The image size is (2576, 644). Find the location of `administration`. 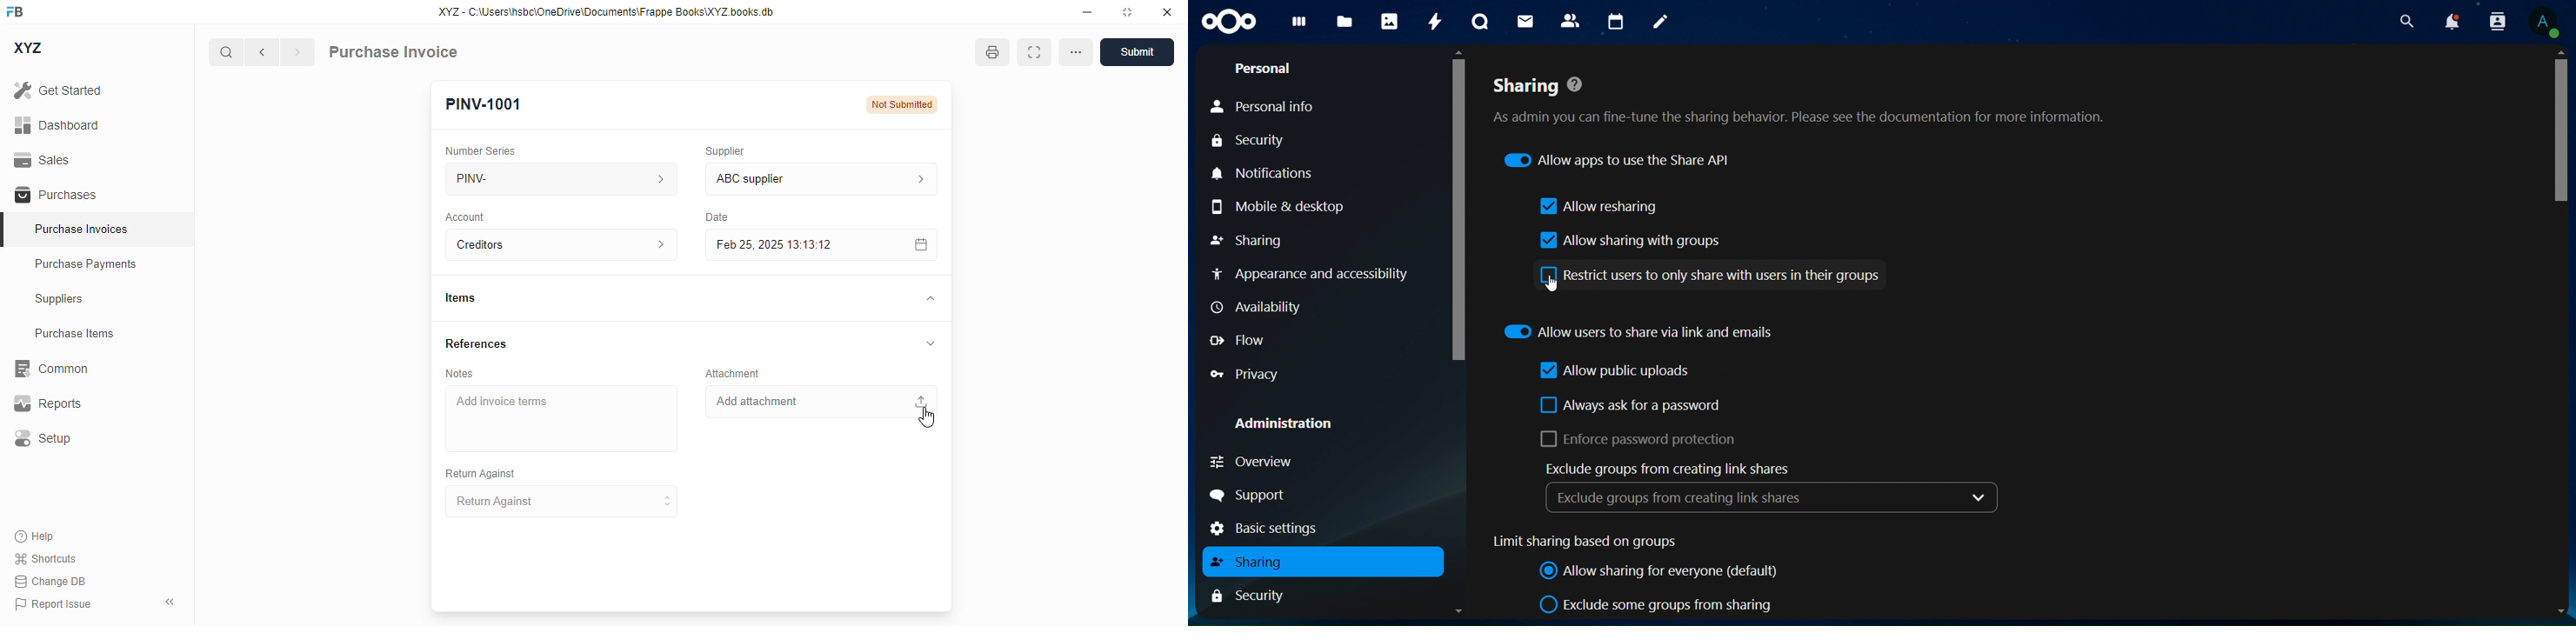

administration is located at coordinates (1282, 423).